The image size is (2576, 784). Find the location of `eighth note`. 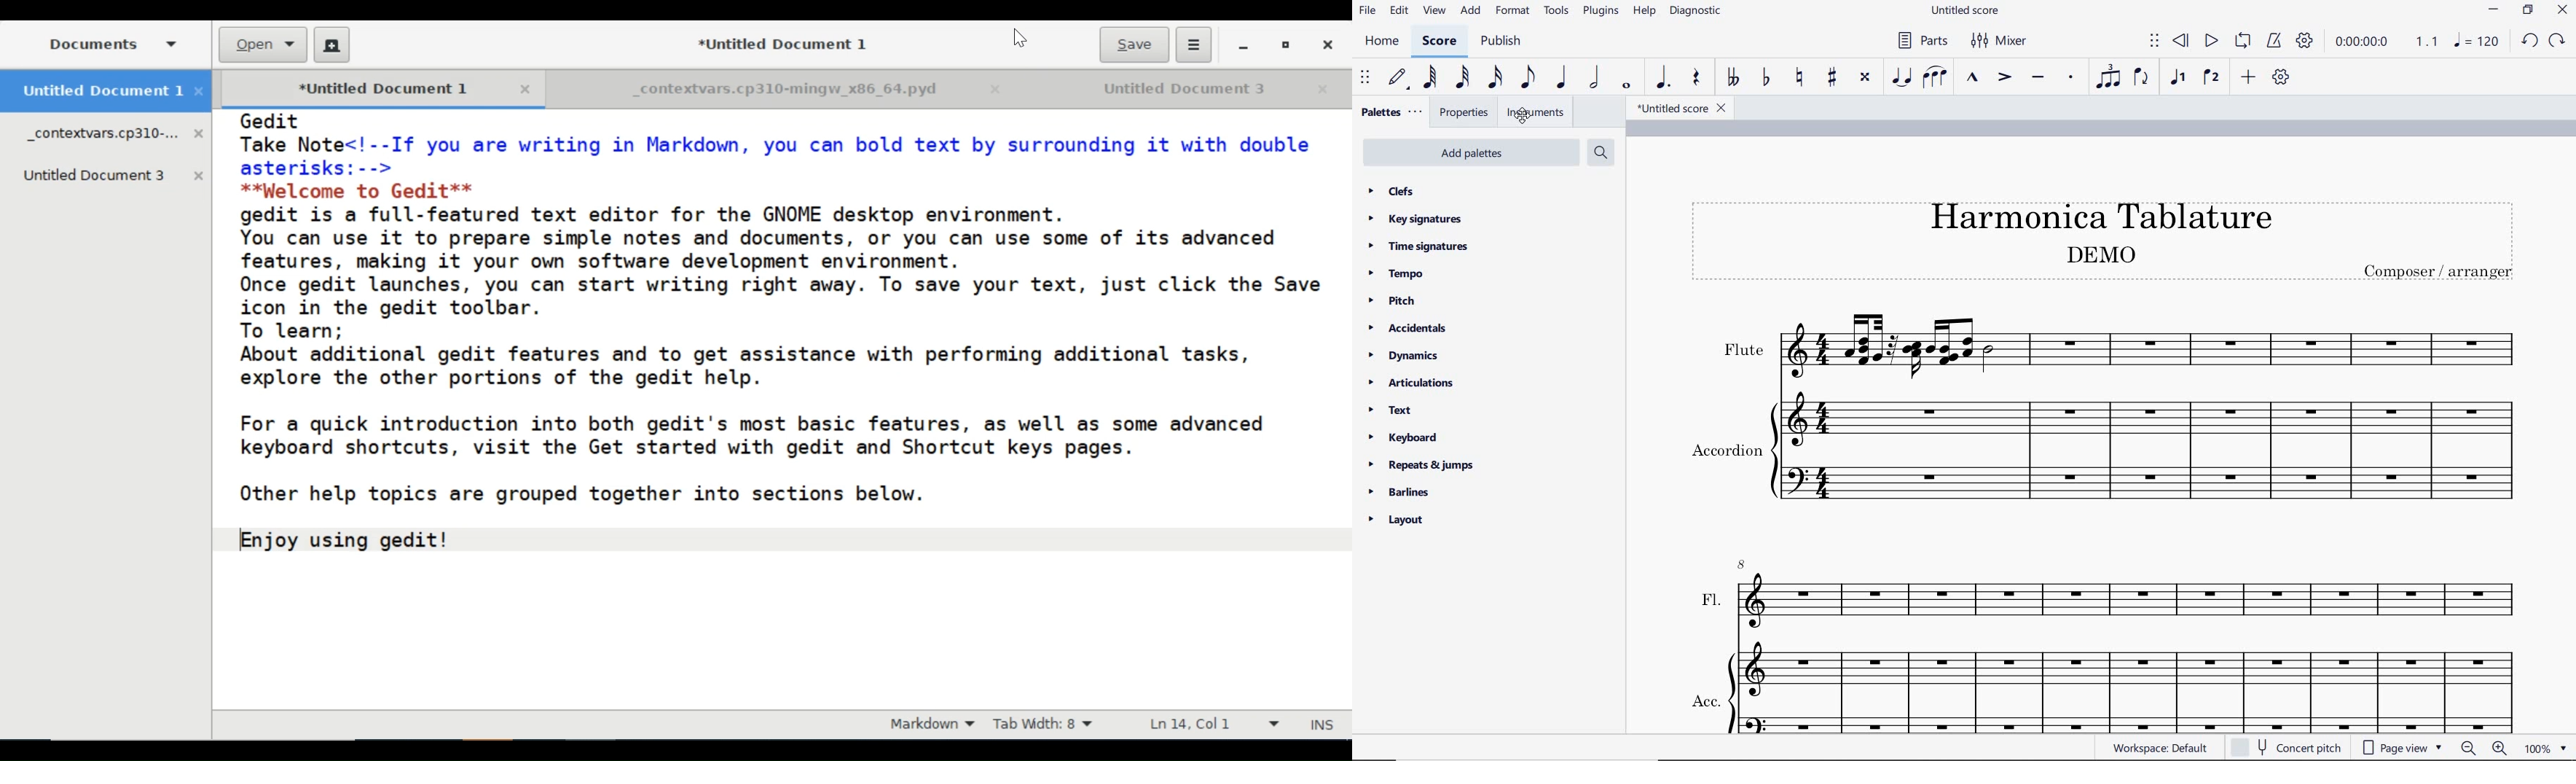

eighth note is located at coordinates (1525, 79).